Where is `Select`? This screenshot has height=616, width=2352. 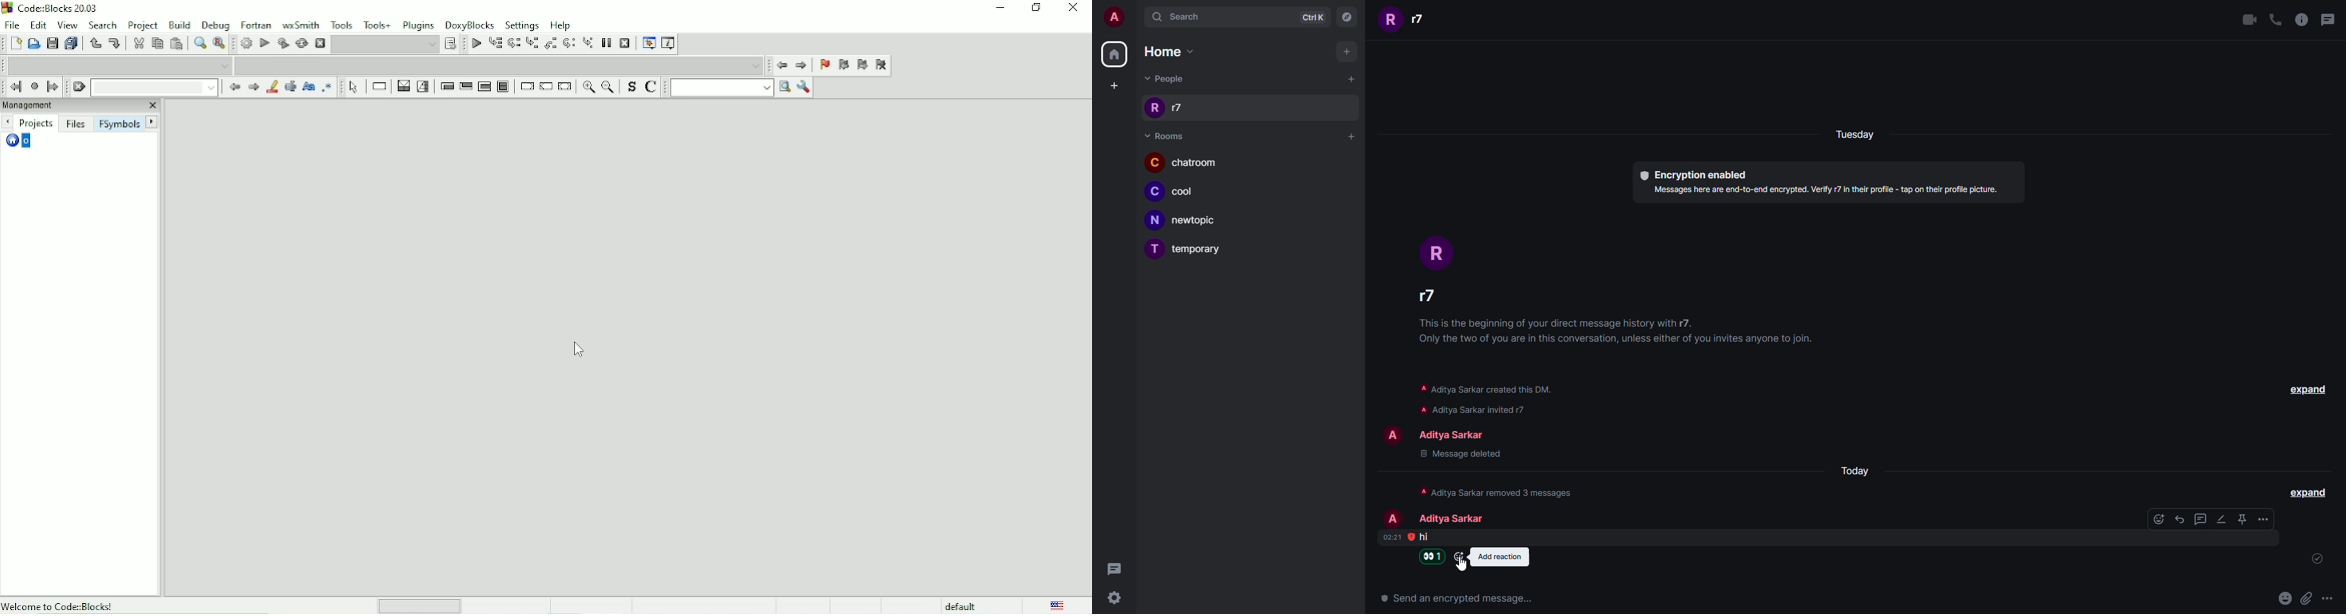
Select is located at coordinates (354, 87).